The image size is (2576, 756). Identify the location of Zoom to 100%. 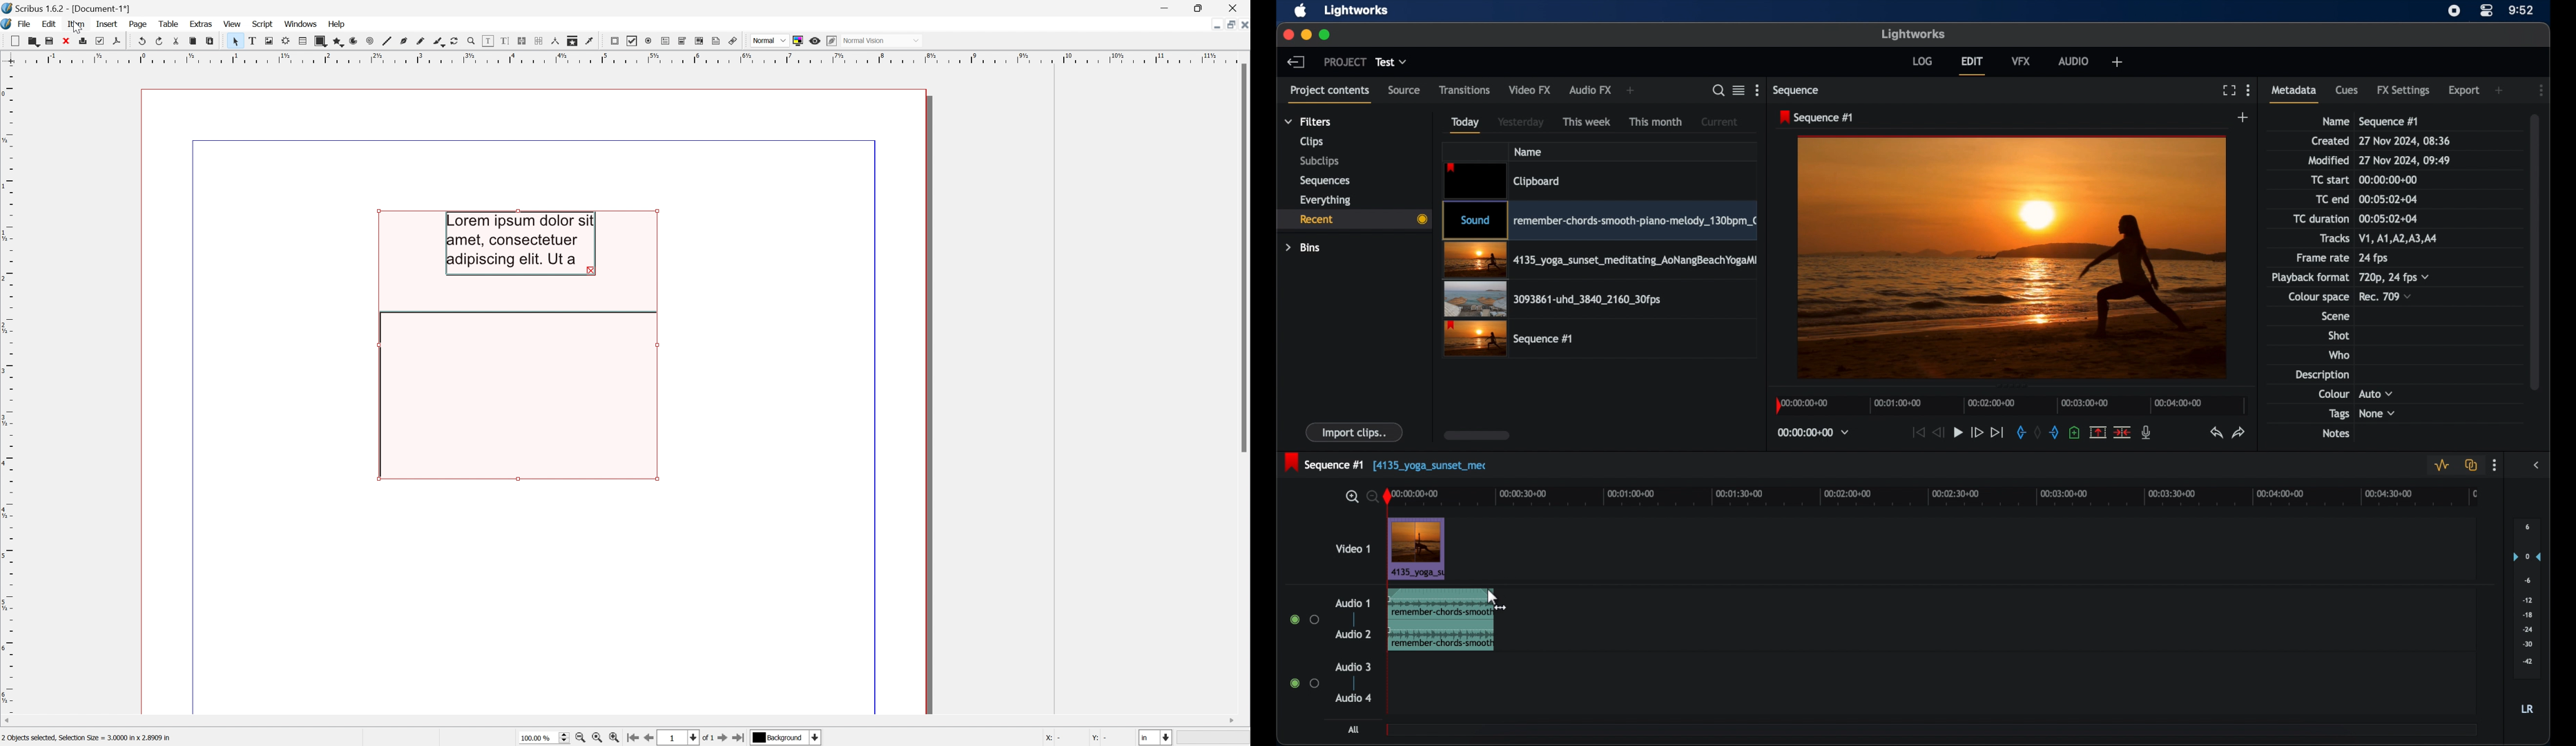
(600, 739).